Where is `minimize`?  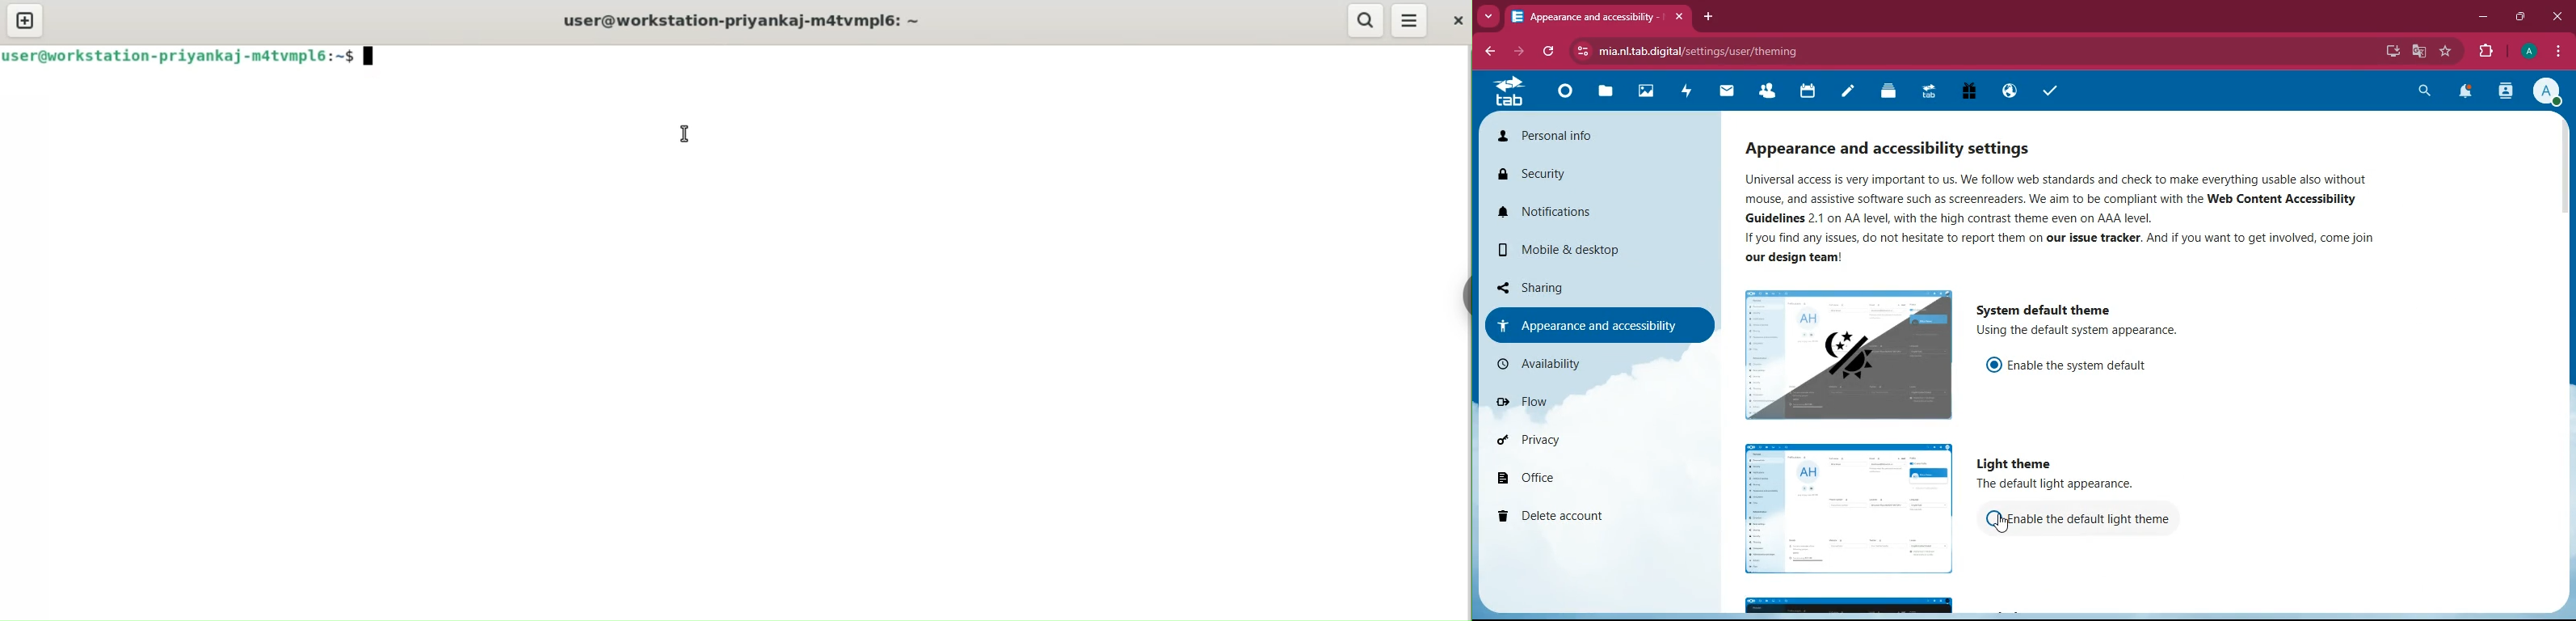 minimize is located at coordinates (2483, 17).